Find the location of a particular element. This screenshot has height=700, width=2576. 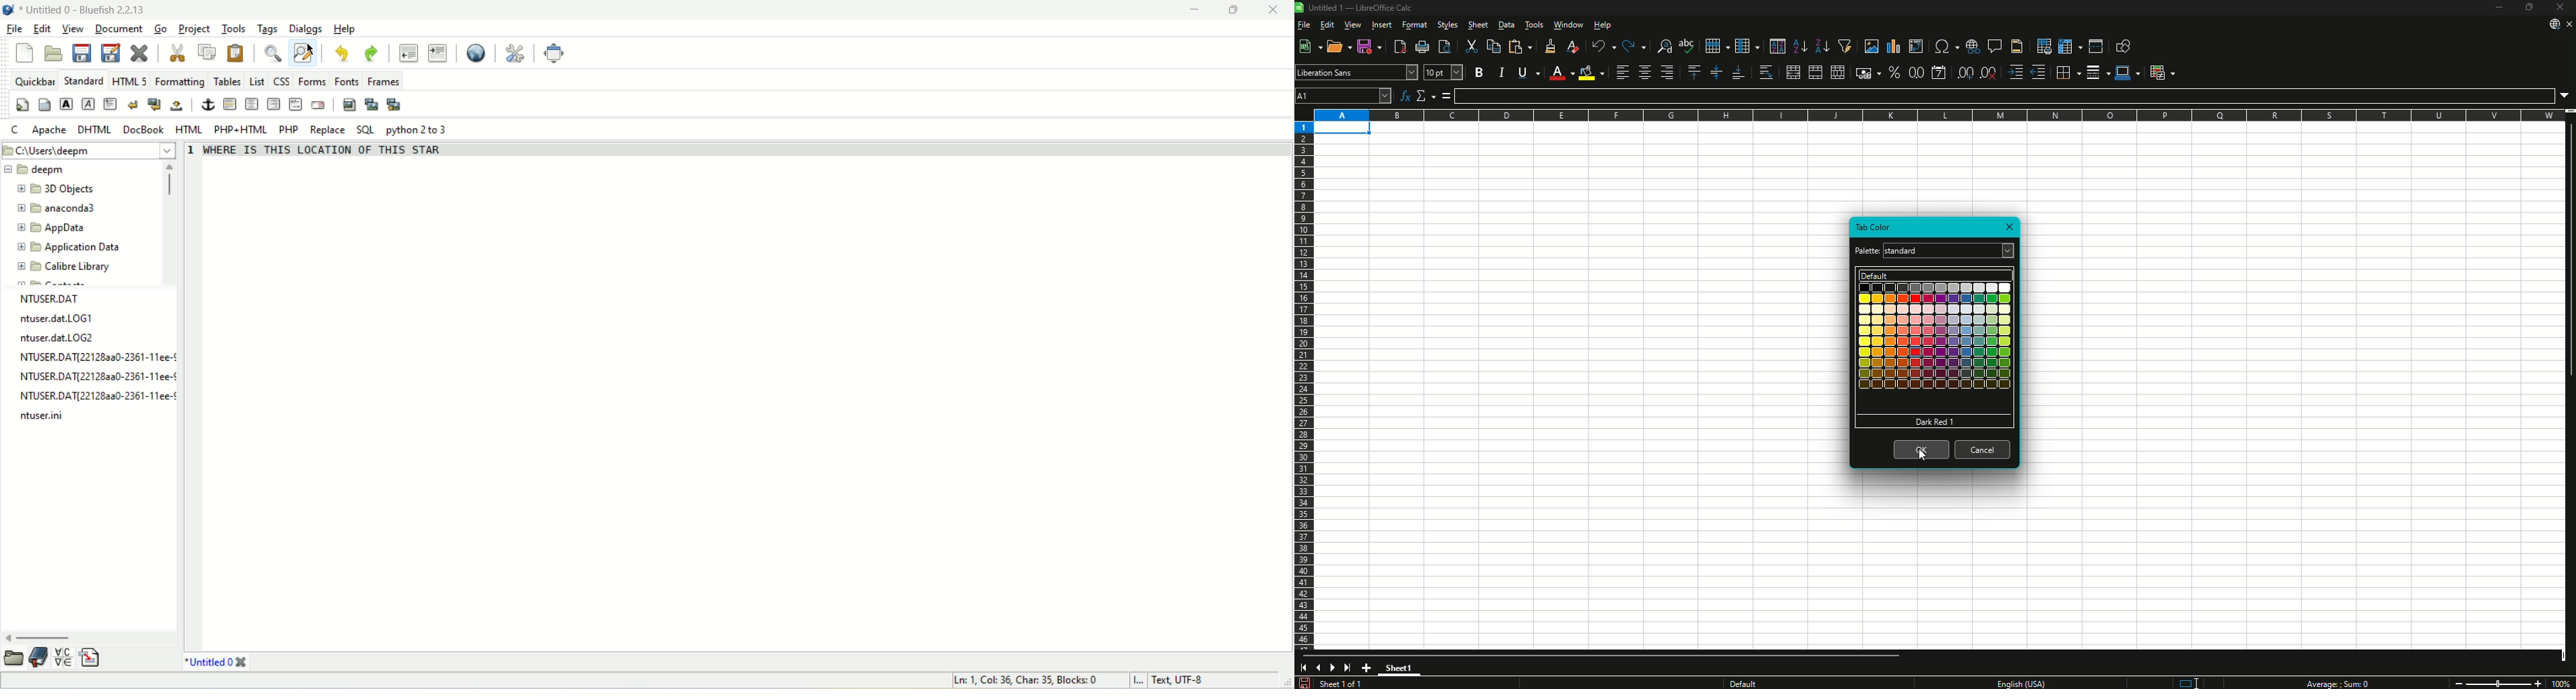

preferences is located at coordinates (515, 54).